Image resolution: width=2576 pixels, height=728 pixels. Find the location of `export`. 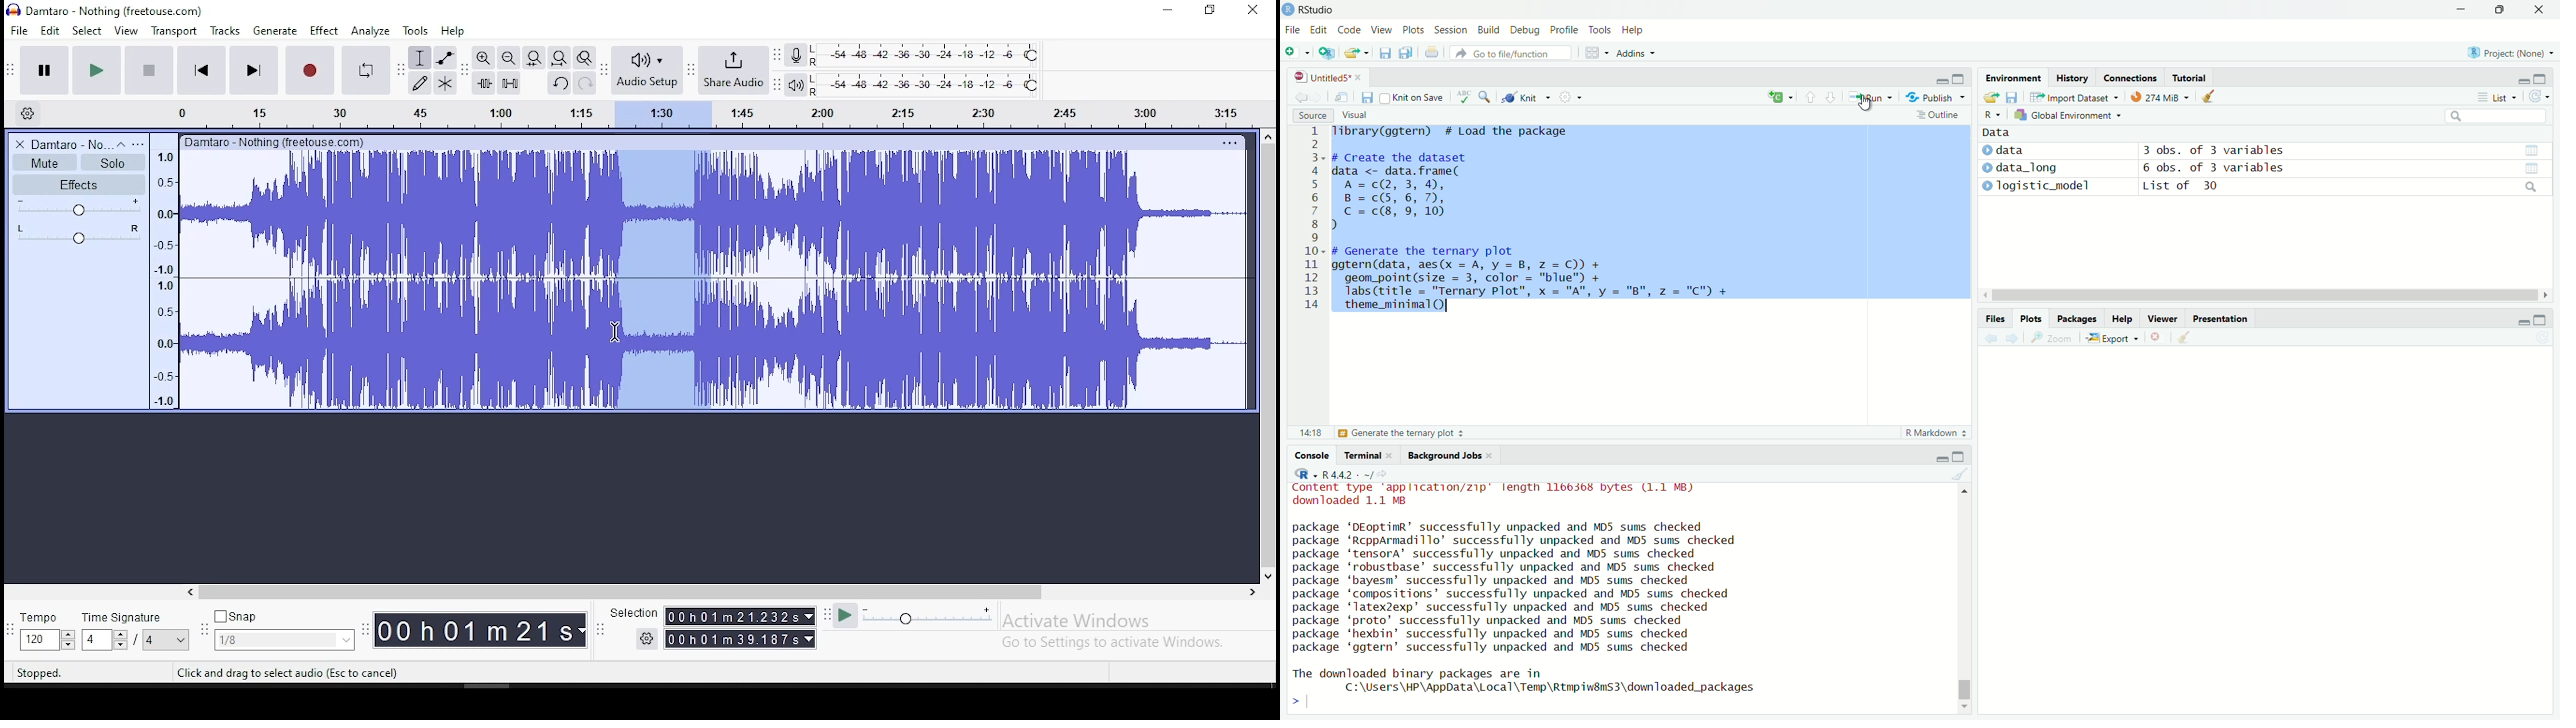

export is located at coordinates (1359, 53).